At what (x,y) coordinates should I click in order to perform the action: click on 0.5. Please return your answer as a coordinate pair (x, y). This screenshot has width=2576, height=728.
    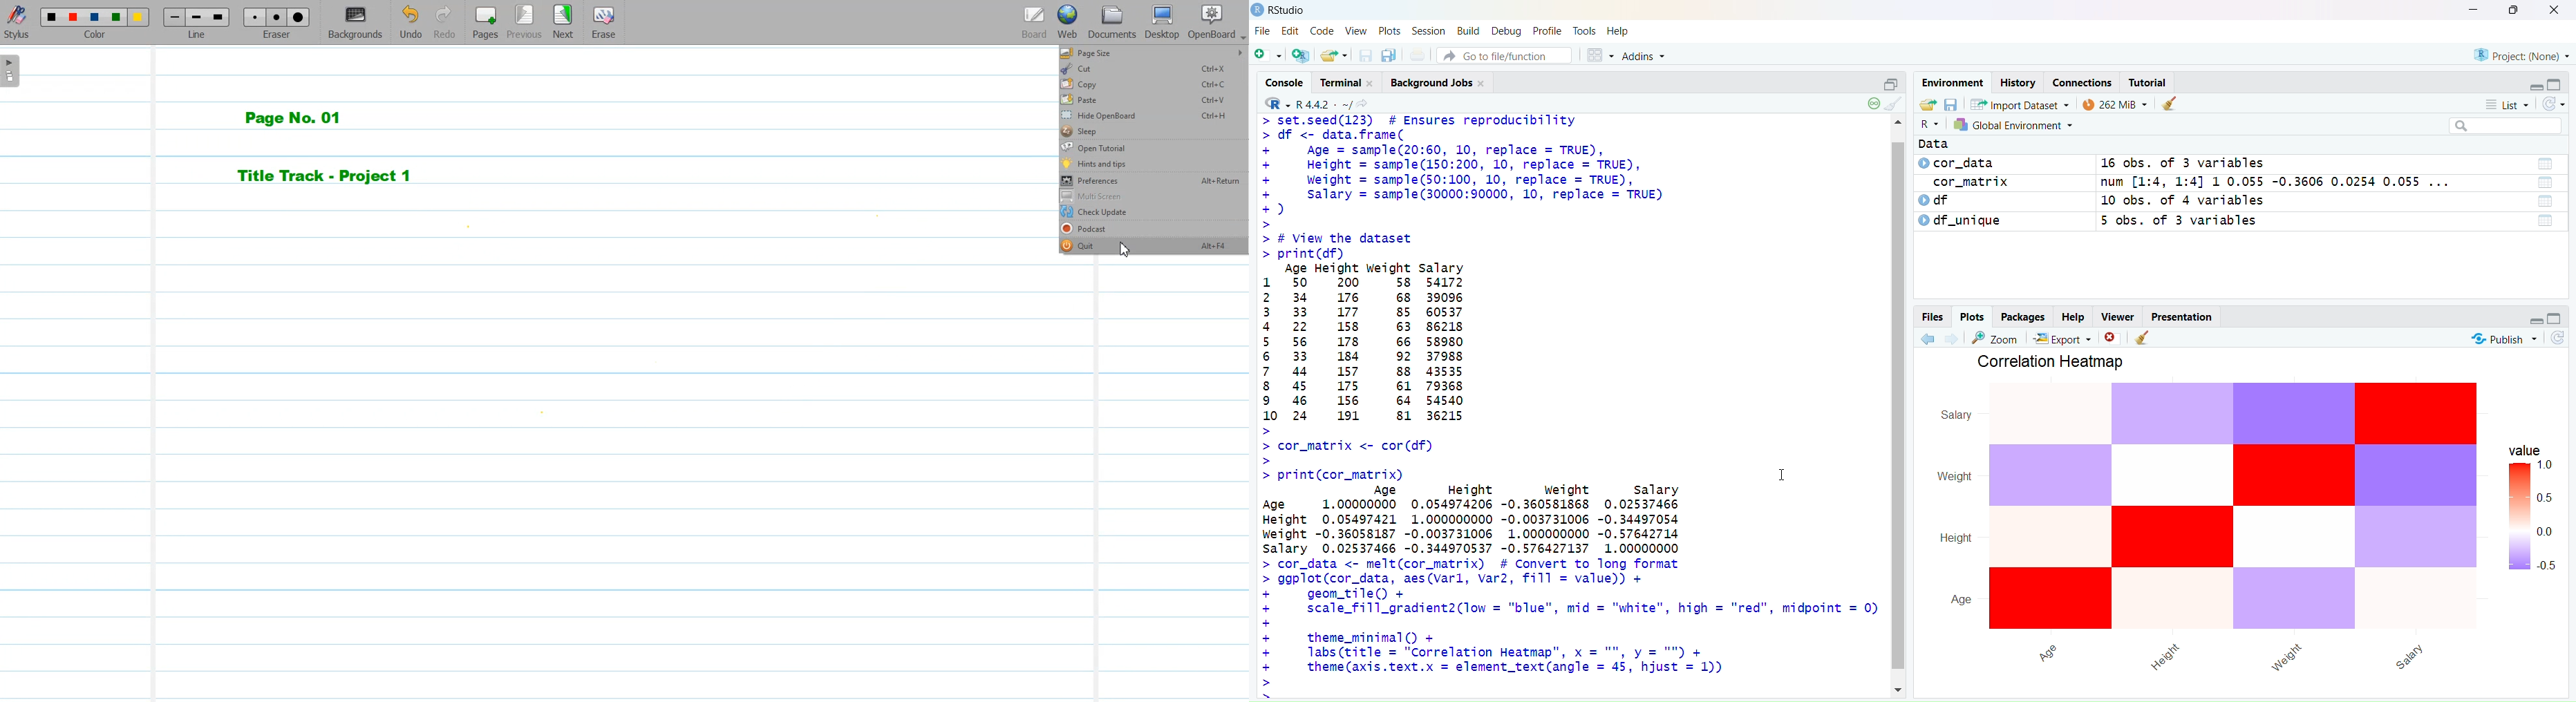
    Looking at the image, I should click on (2544, 495).